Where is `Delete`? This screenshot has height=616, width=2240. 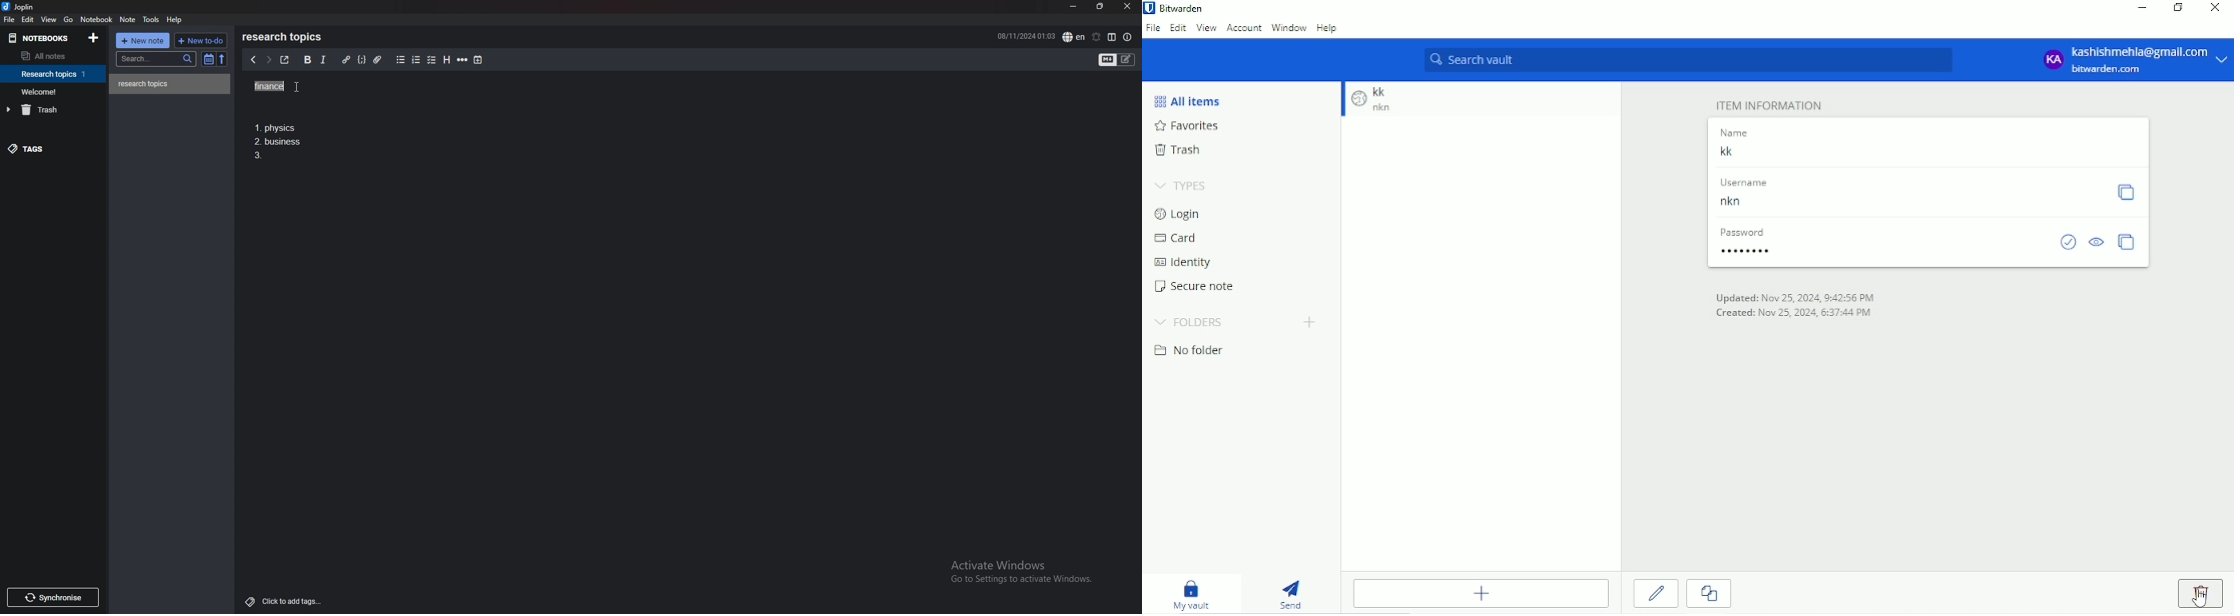 Delete is located at coordinates (2199, 593).